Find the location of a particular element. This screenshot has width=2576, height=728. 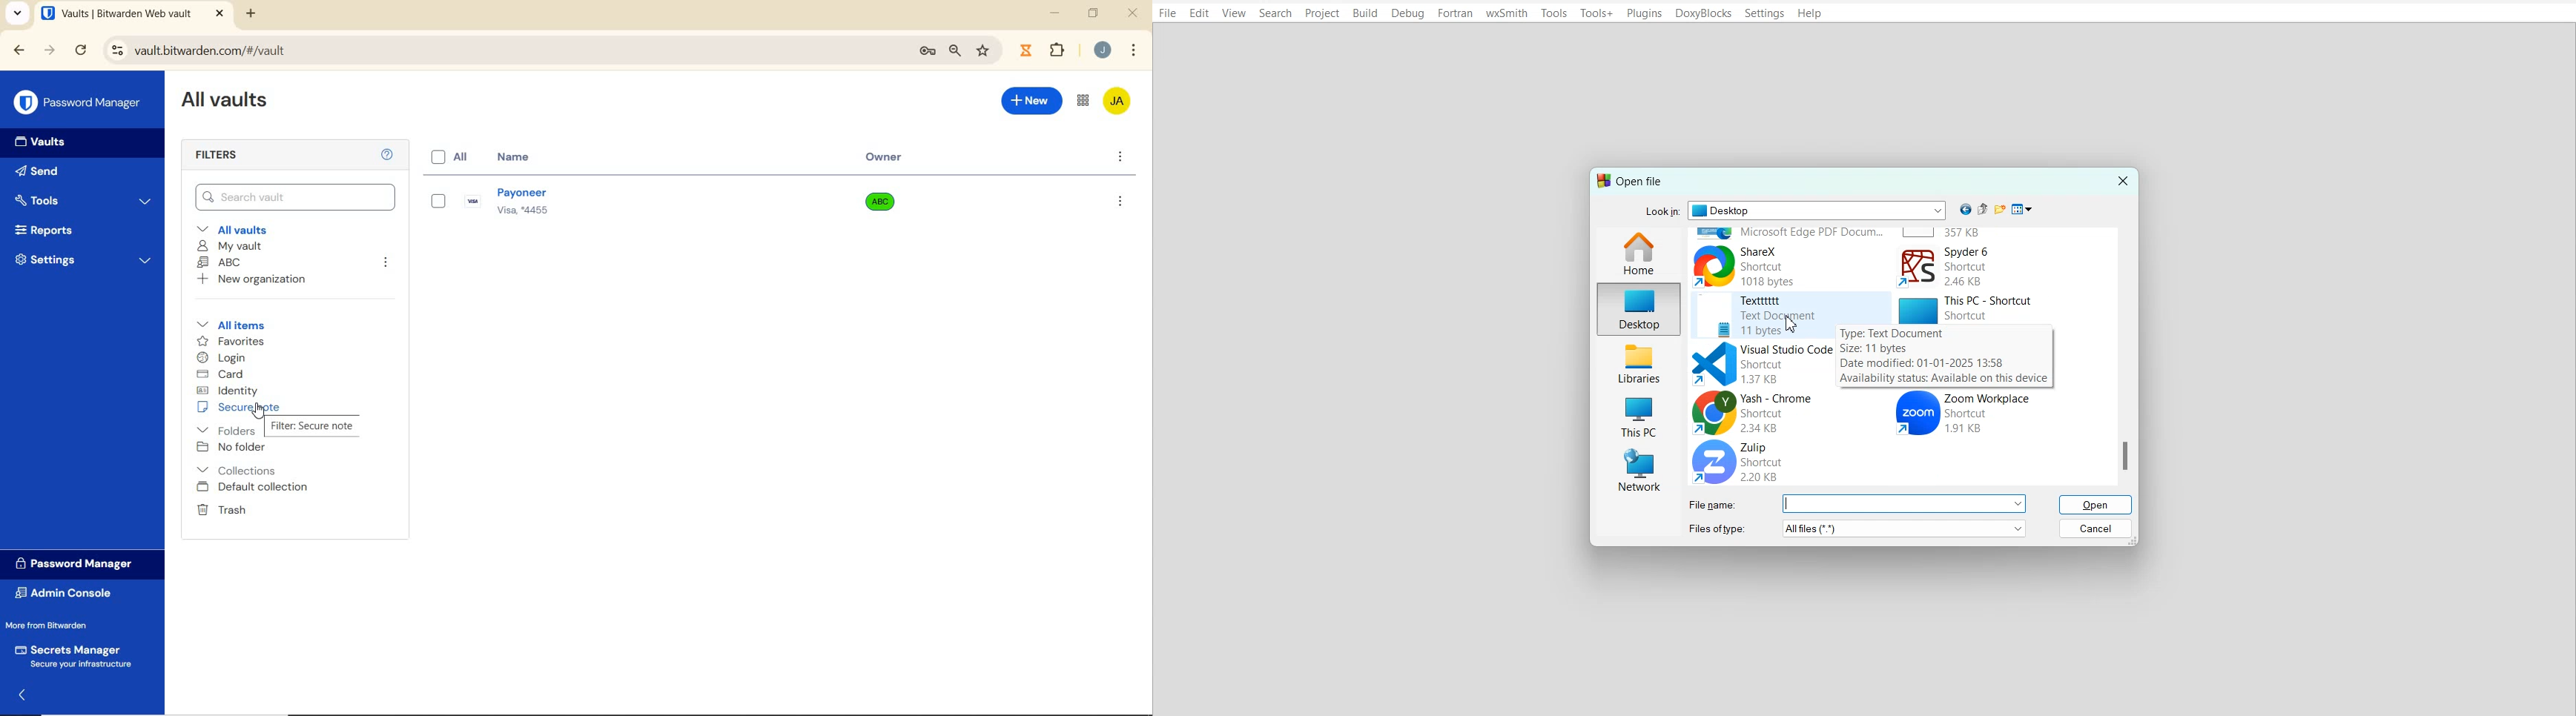

Login Name is located at coordinates (515, 204).